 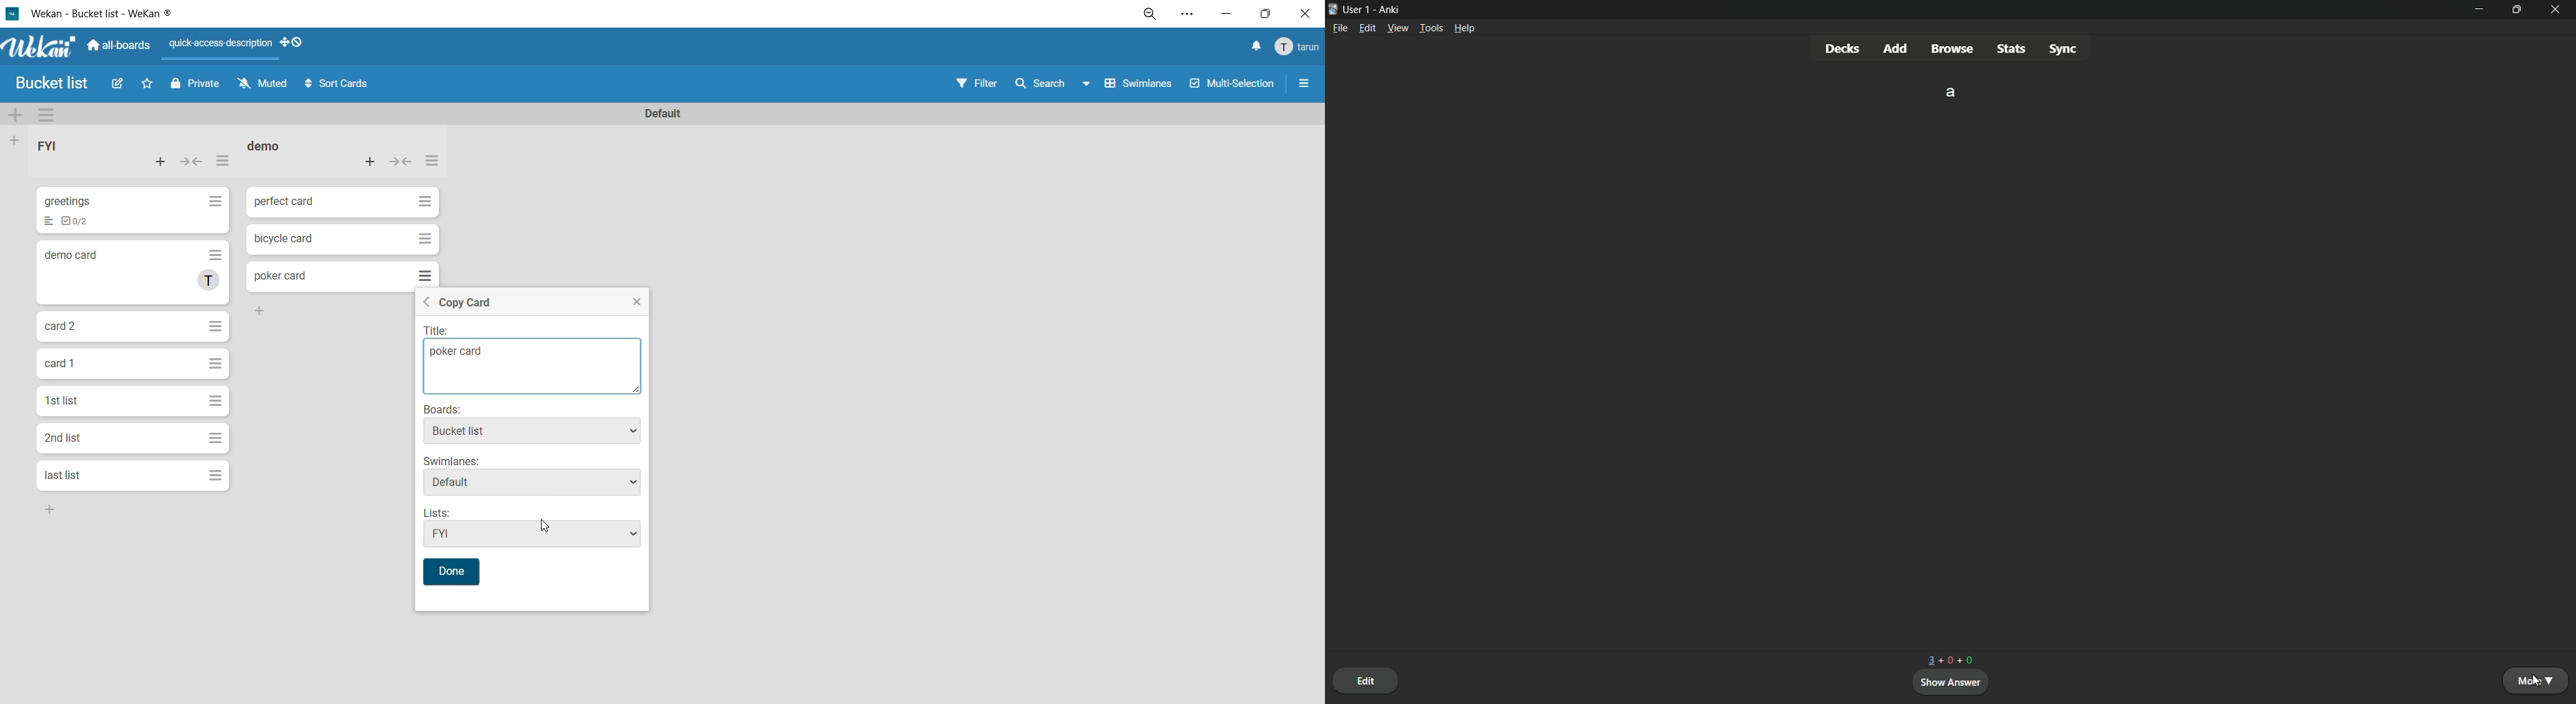 What do you see at coordinates (2063, 48) in the screenshot?
I see `sync` at bounding box center [2063, 48].